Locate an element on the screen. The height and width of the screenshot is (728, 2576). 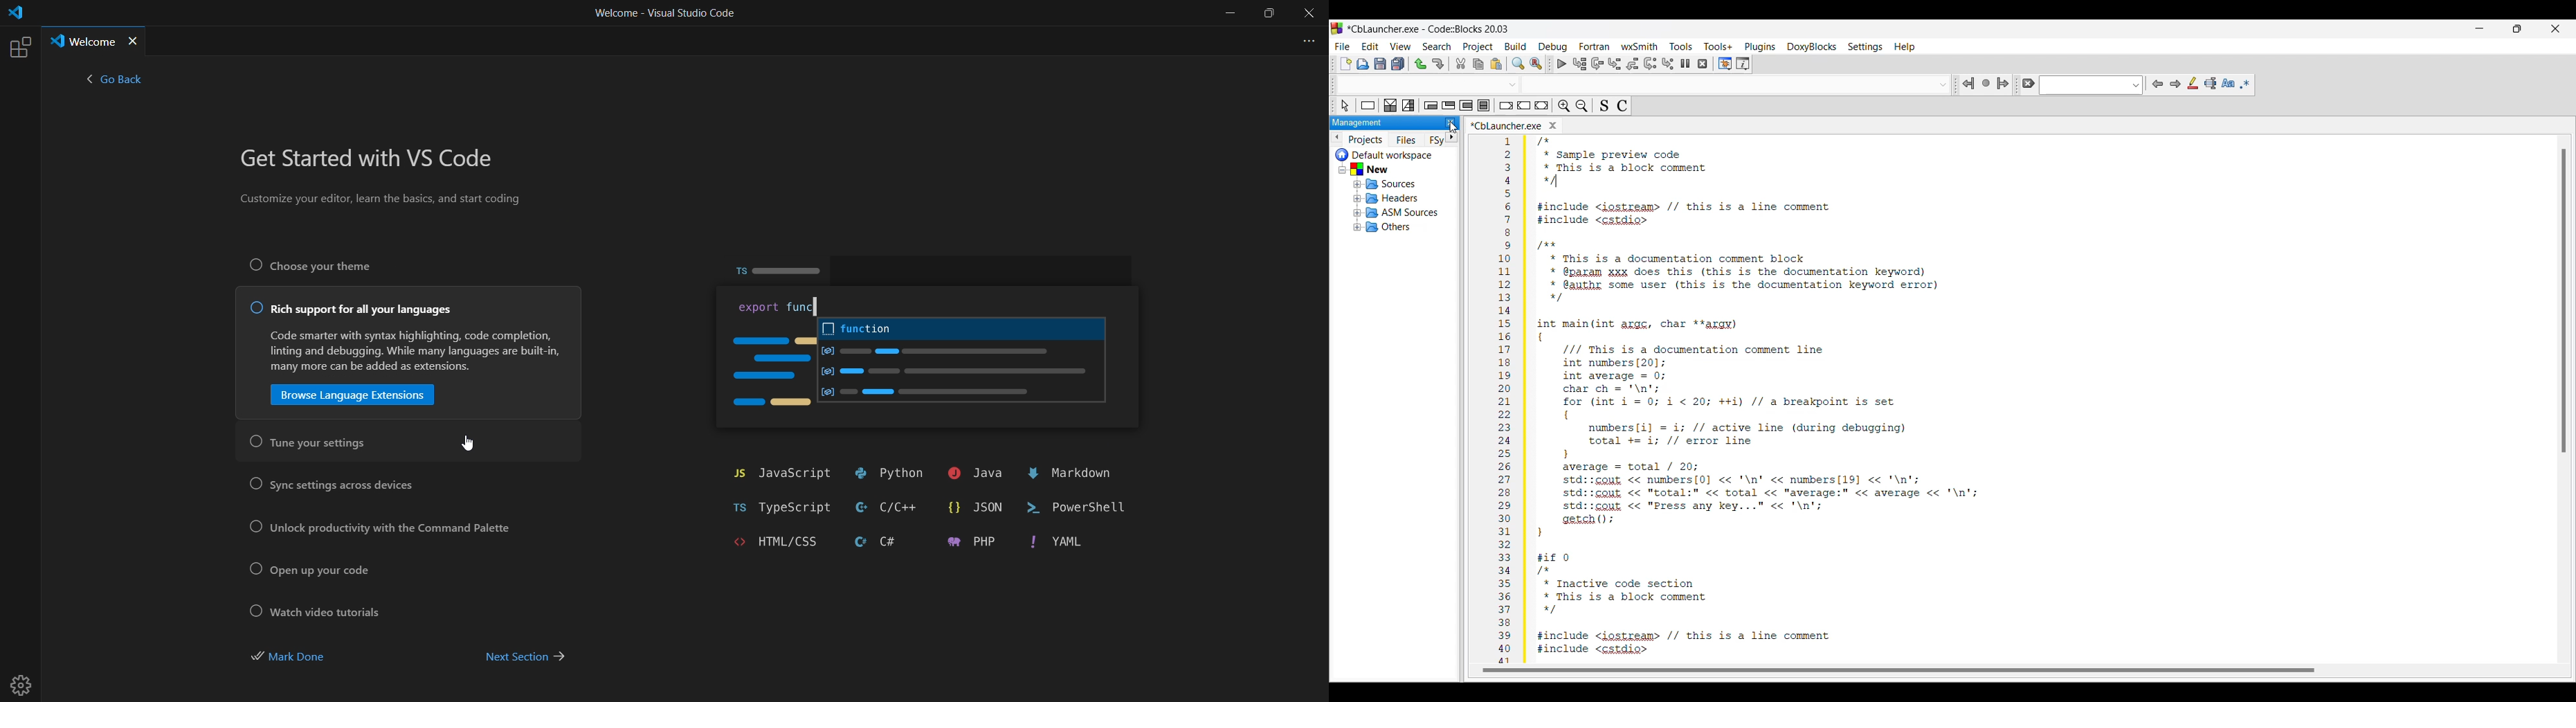
wxSmith menu is located at coordinates (1639, 46).